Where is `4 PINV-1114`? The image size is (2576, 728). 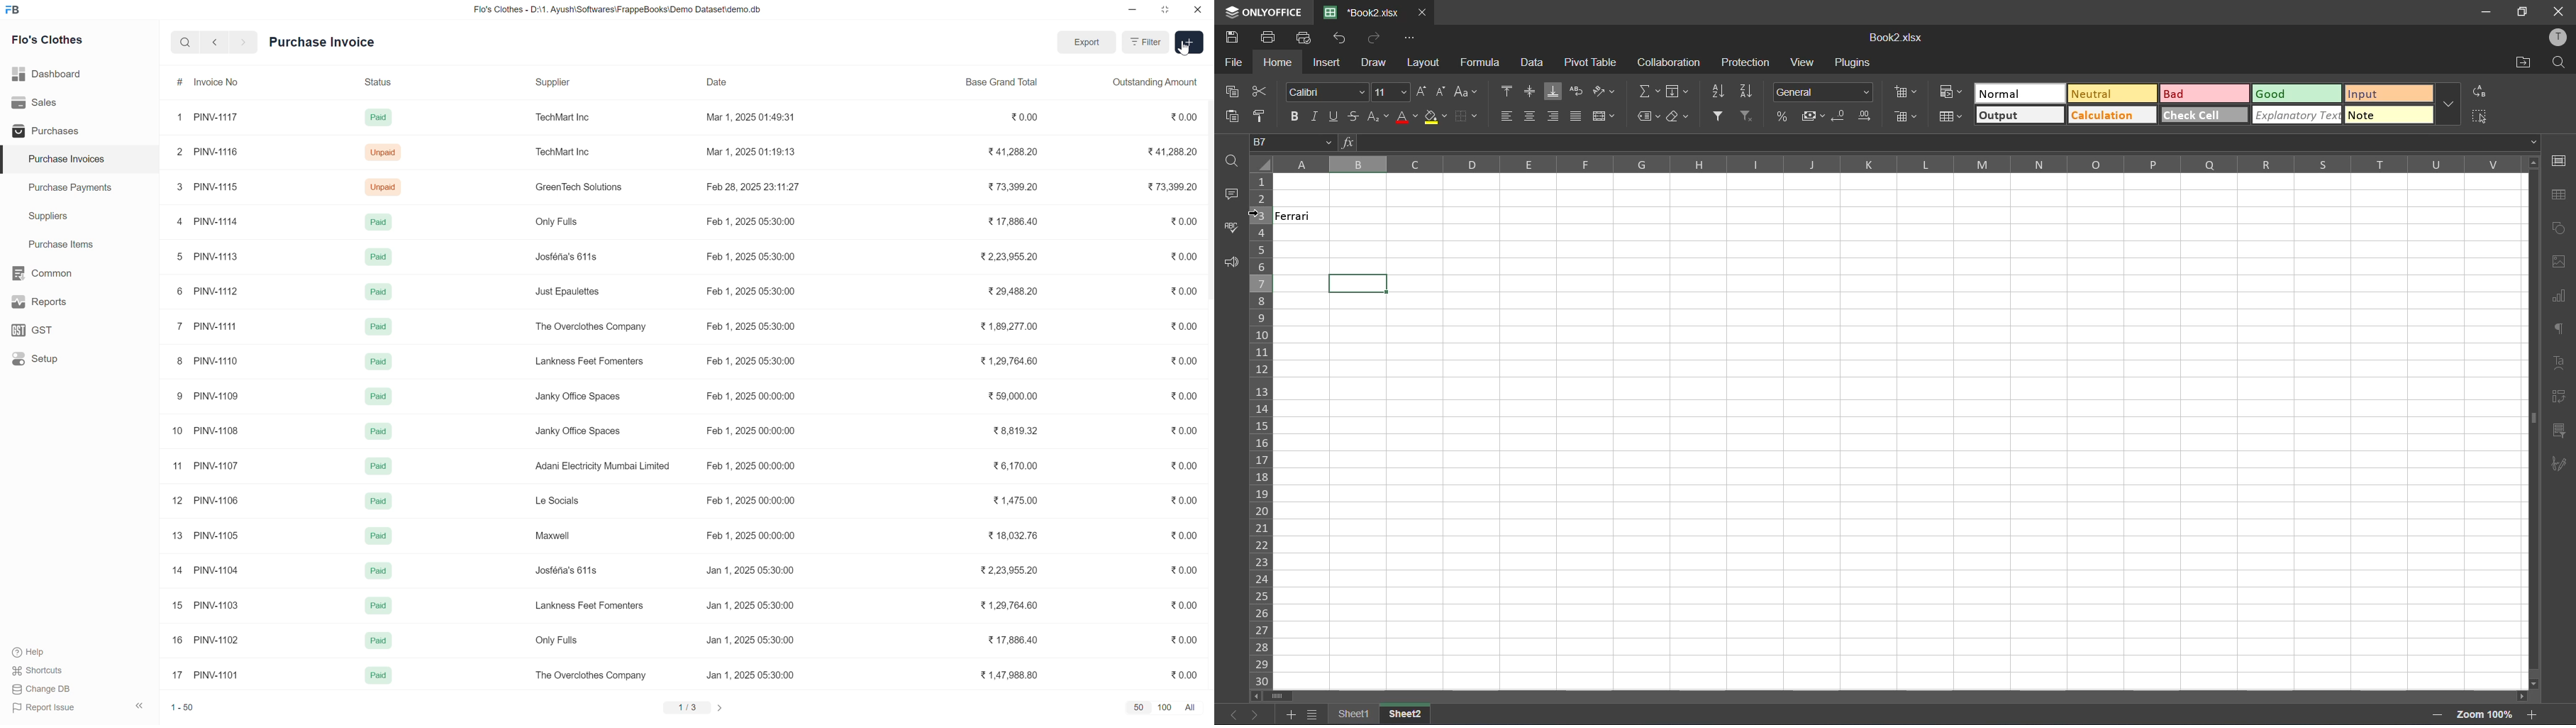
4 PINV-1114 is located at coordinates (209, 222).